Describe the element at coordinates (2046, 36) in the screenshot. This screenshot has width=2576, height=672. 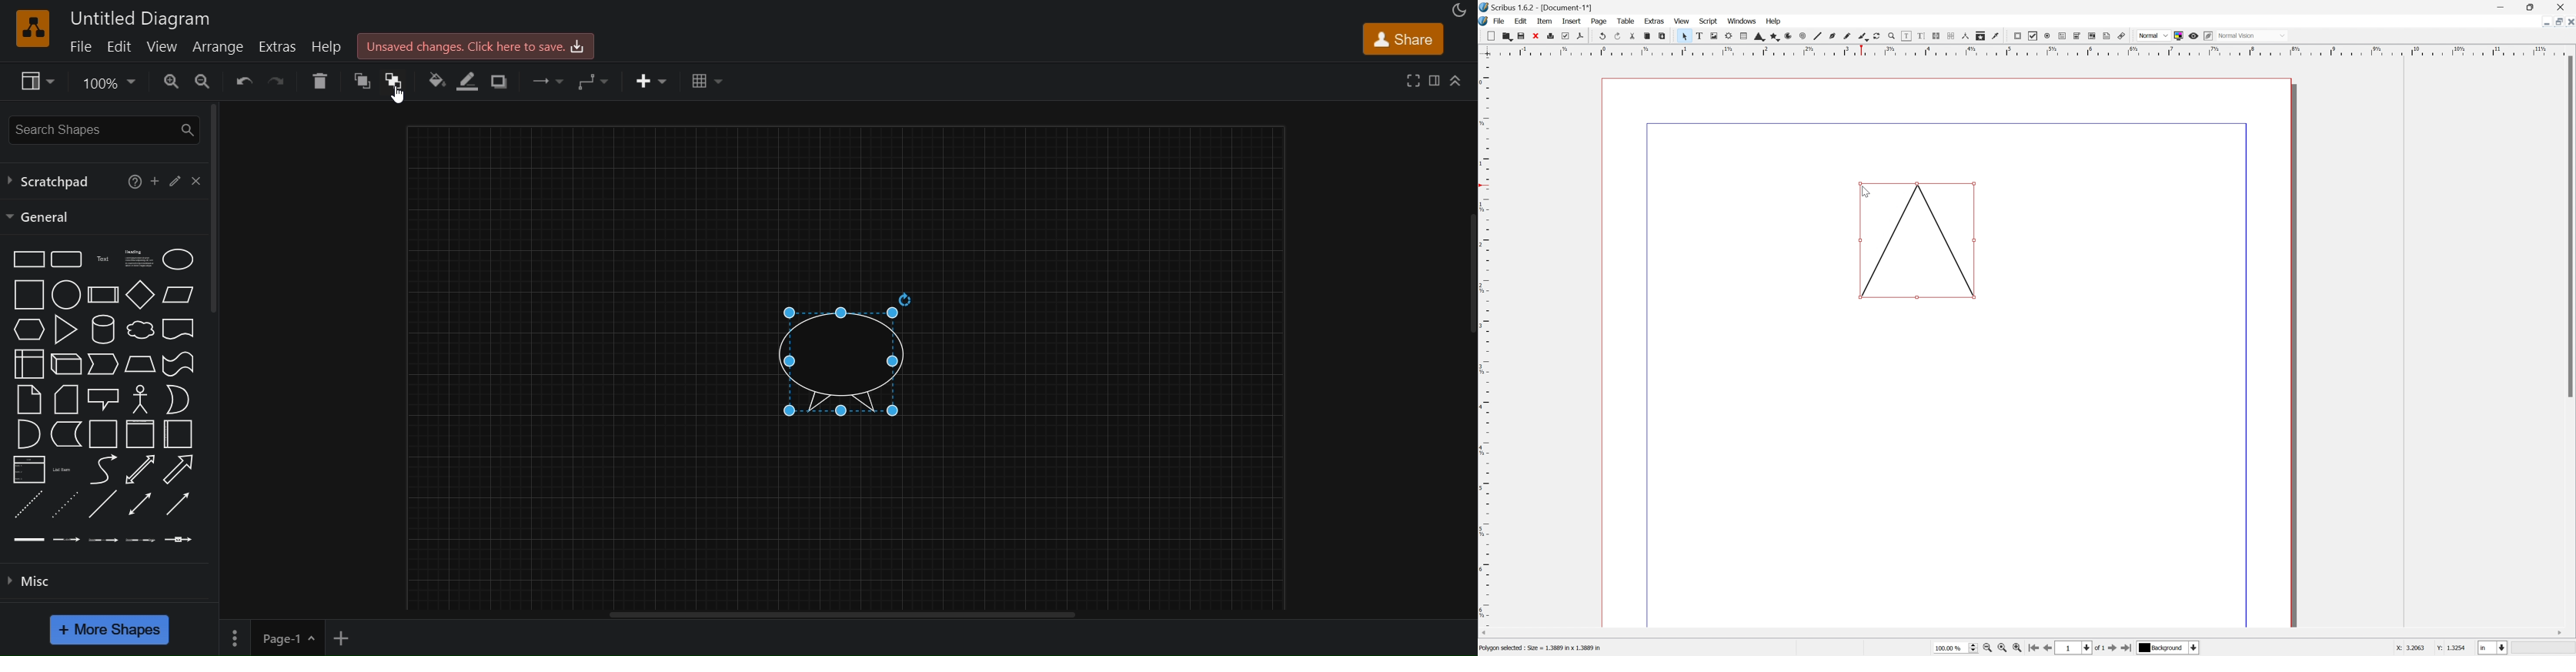
I see `PDF radio button` at that location.